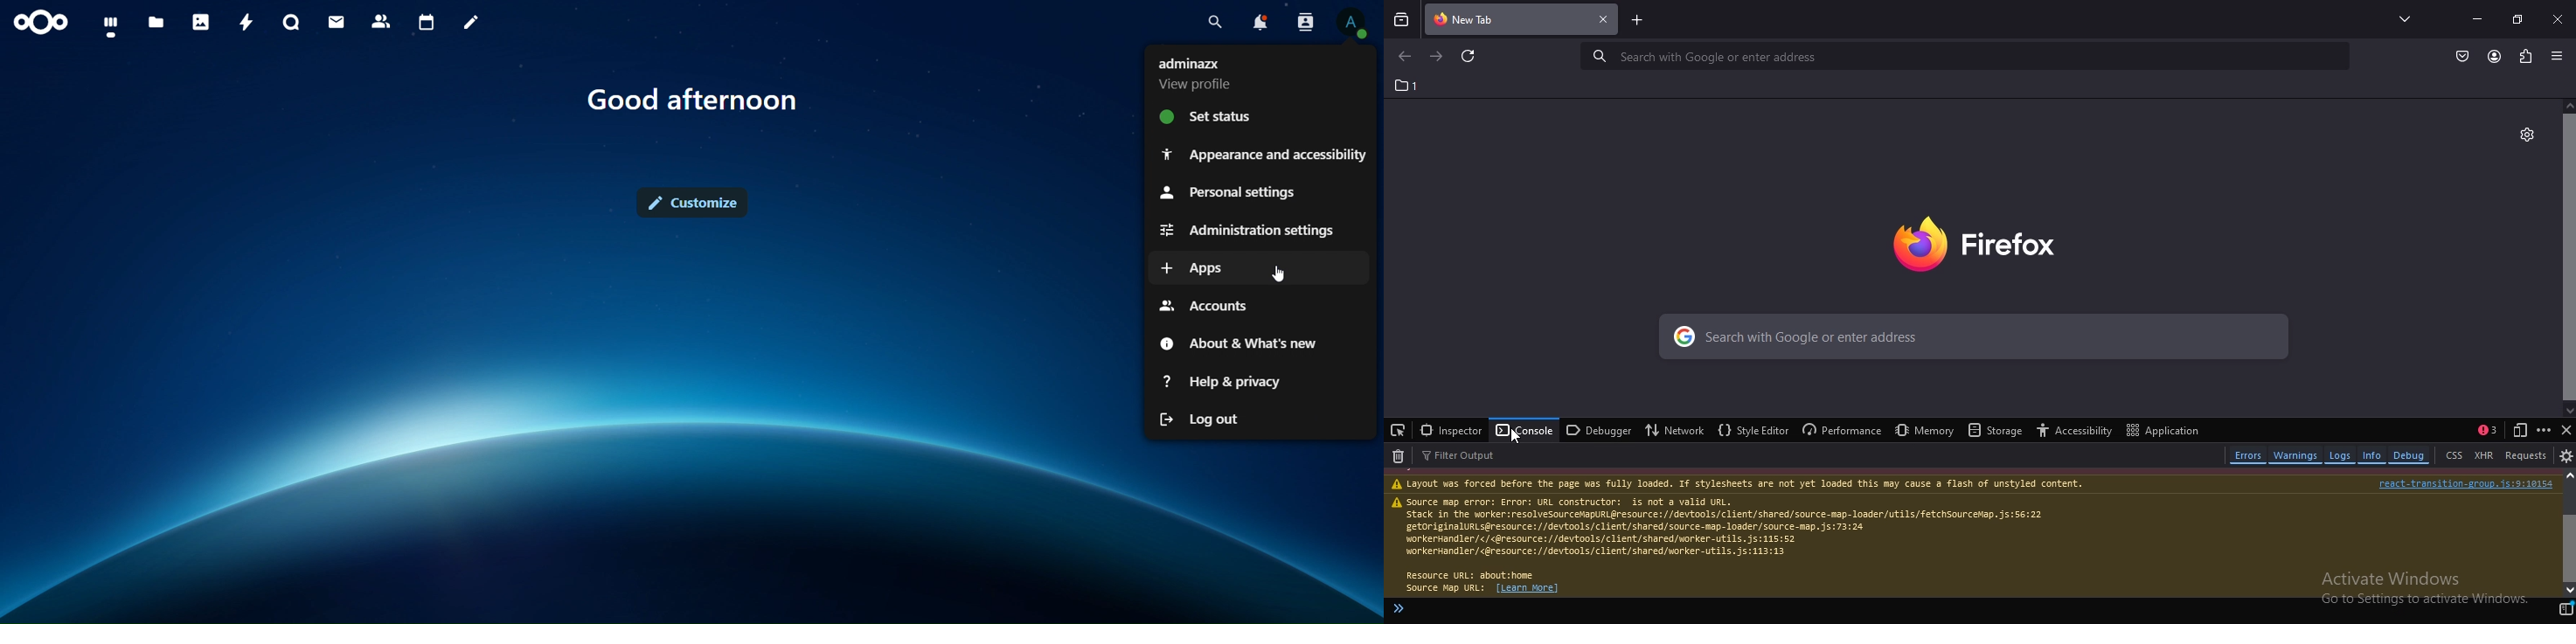 The height and width of the screenshot is (644, 2576). Describe the element at coordinates (467, 20) in the screenshot. I see `notes` at that location.